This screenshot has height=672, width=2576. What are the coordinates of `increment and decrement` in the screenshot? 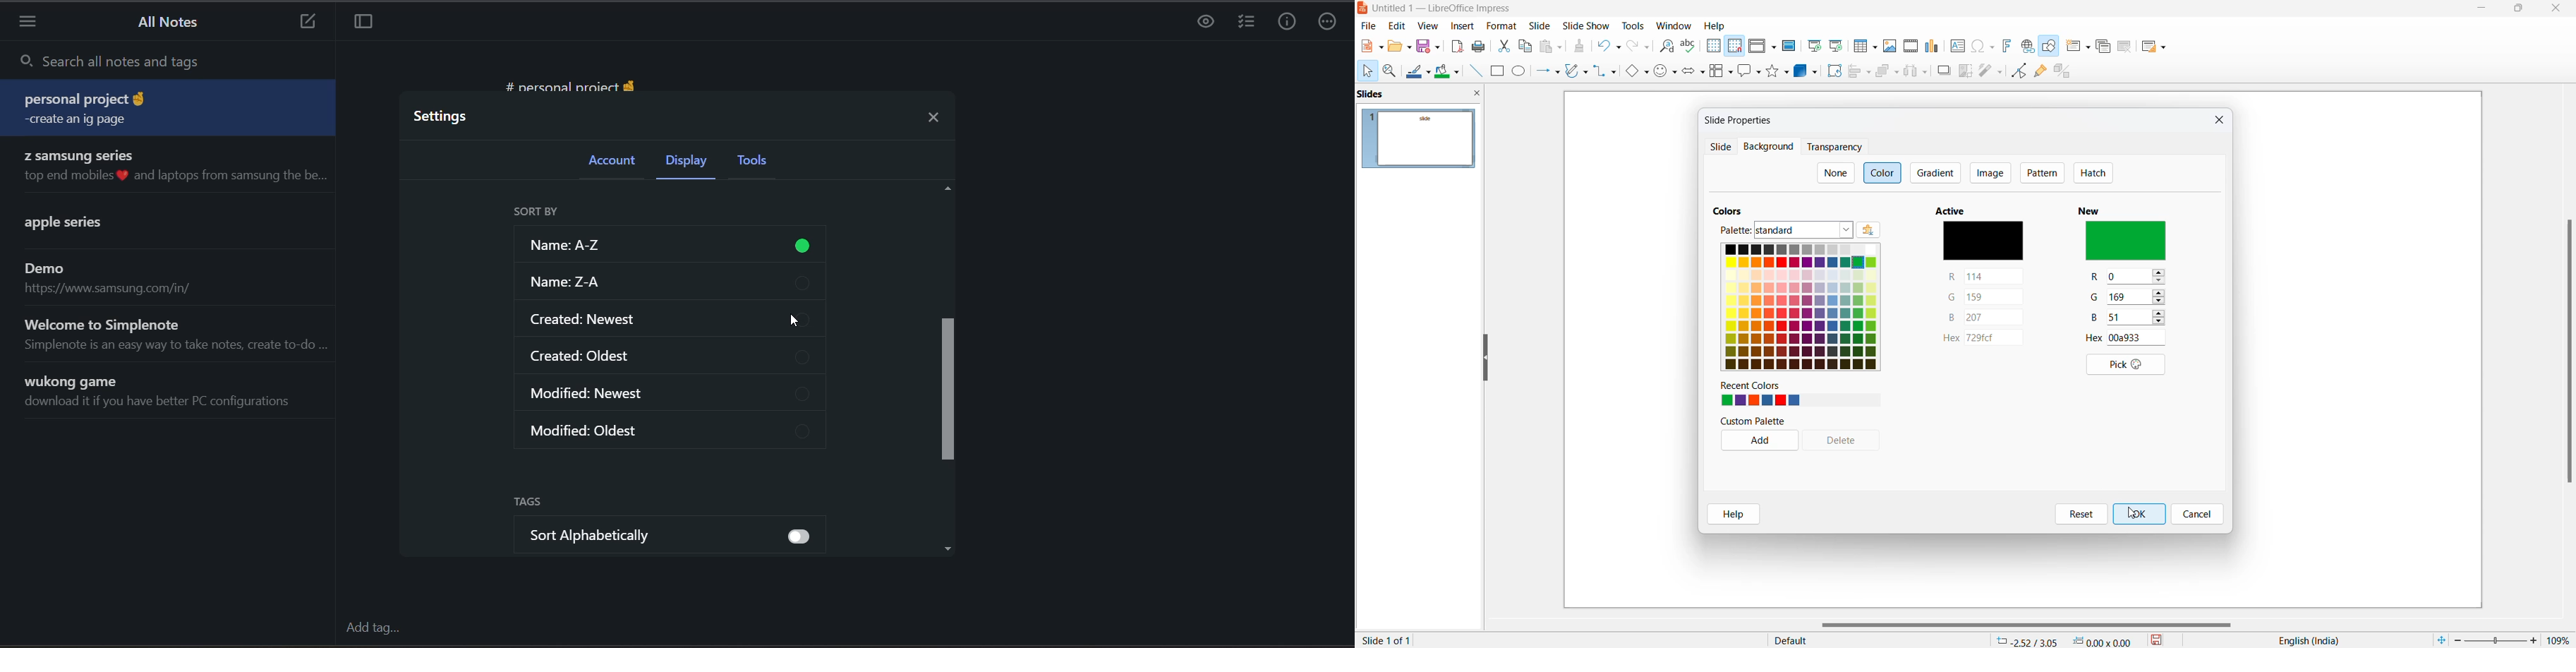 It's located at (2163, 318).